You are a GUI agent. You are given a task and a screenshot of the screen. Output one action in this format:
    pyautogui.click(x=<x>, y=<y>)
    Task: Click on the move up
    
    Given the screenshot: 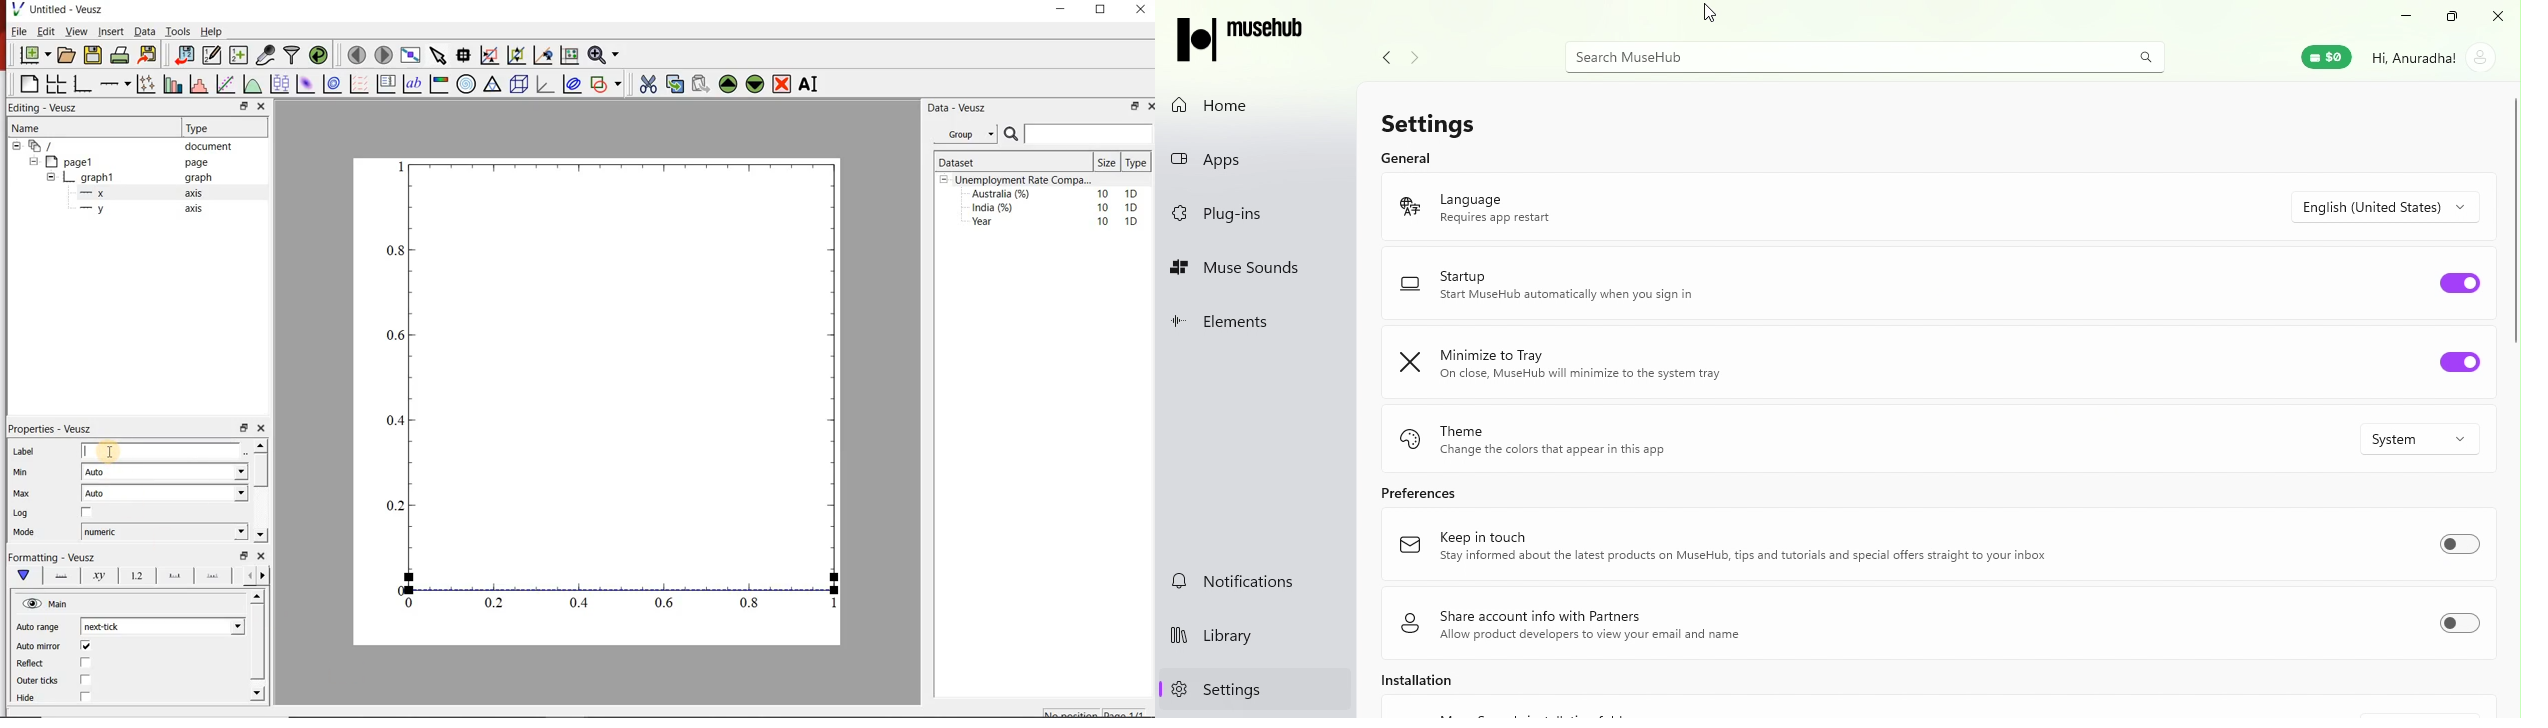 What is the action you would take?
    pyautogui.click(x=259, y=596)
    